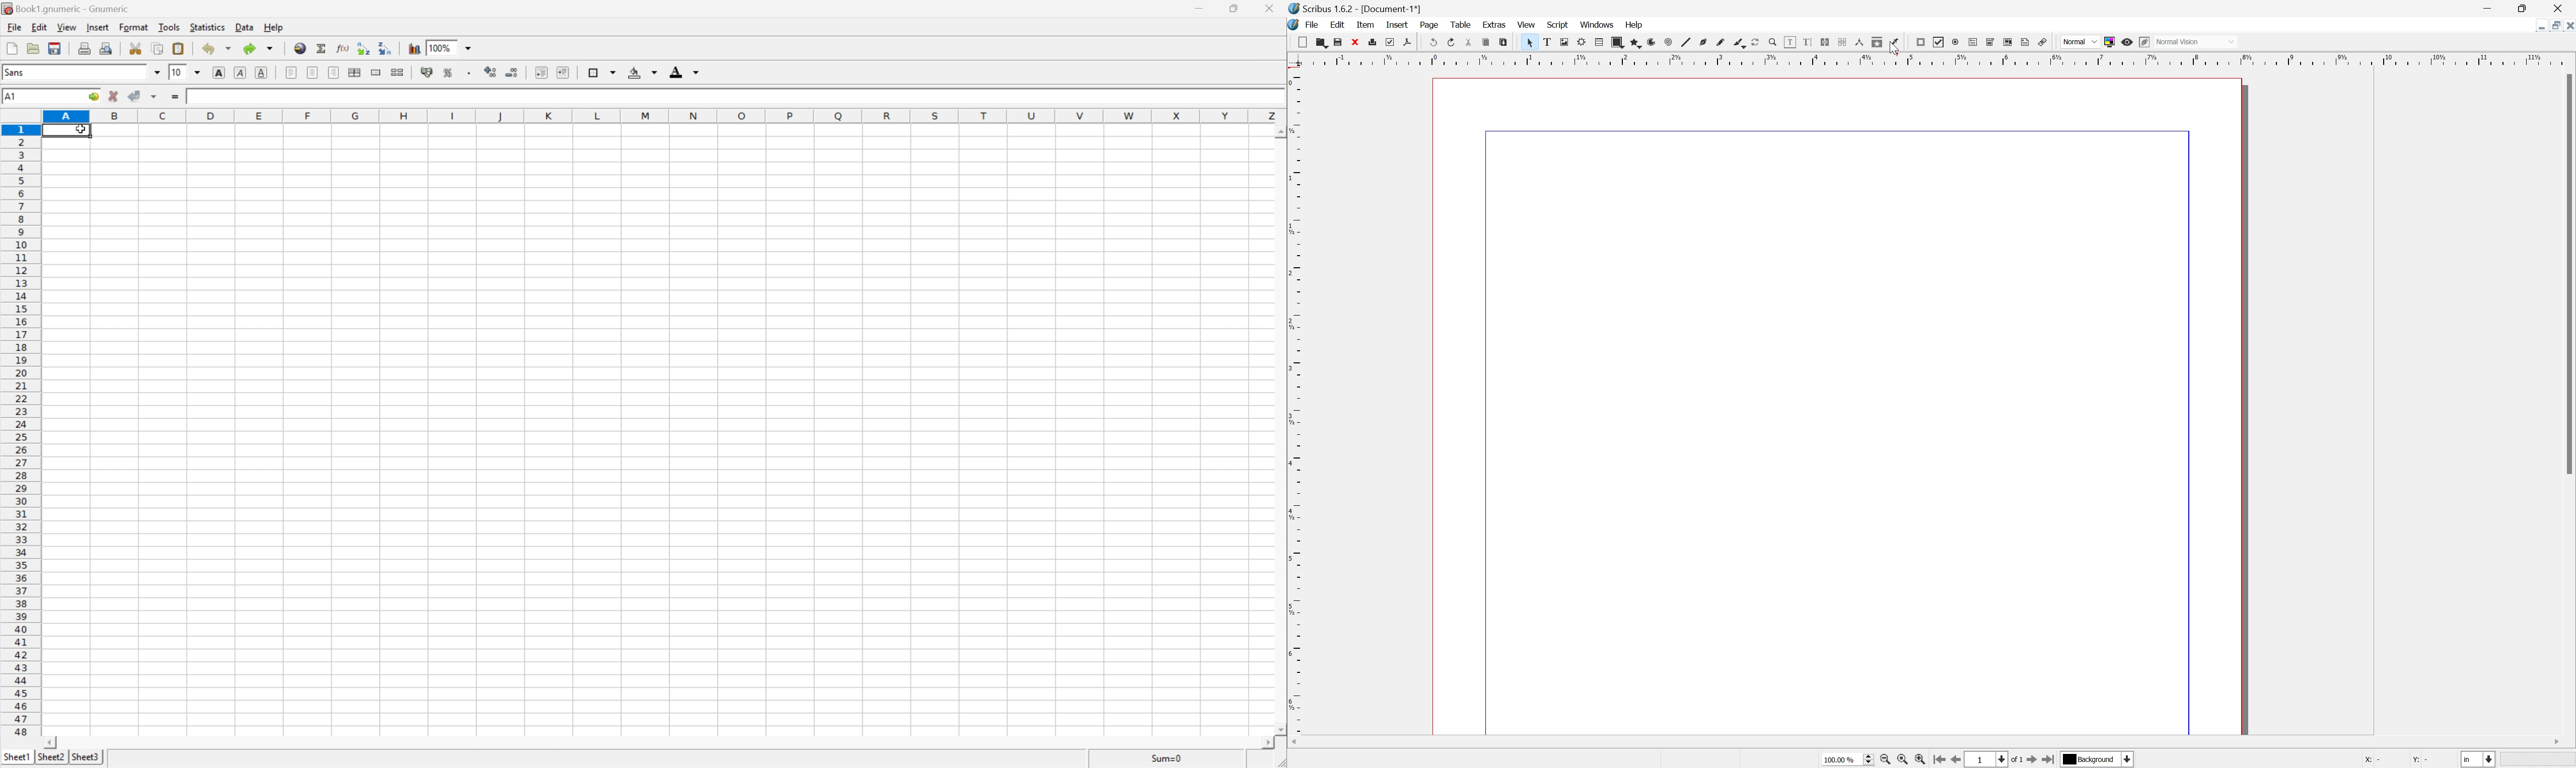 This screenshot has height=784, width=2576. Describe the element at coordinates (560, 71) in the screenshot. I see `increase indent` at that location.